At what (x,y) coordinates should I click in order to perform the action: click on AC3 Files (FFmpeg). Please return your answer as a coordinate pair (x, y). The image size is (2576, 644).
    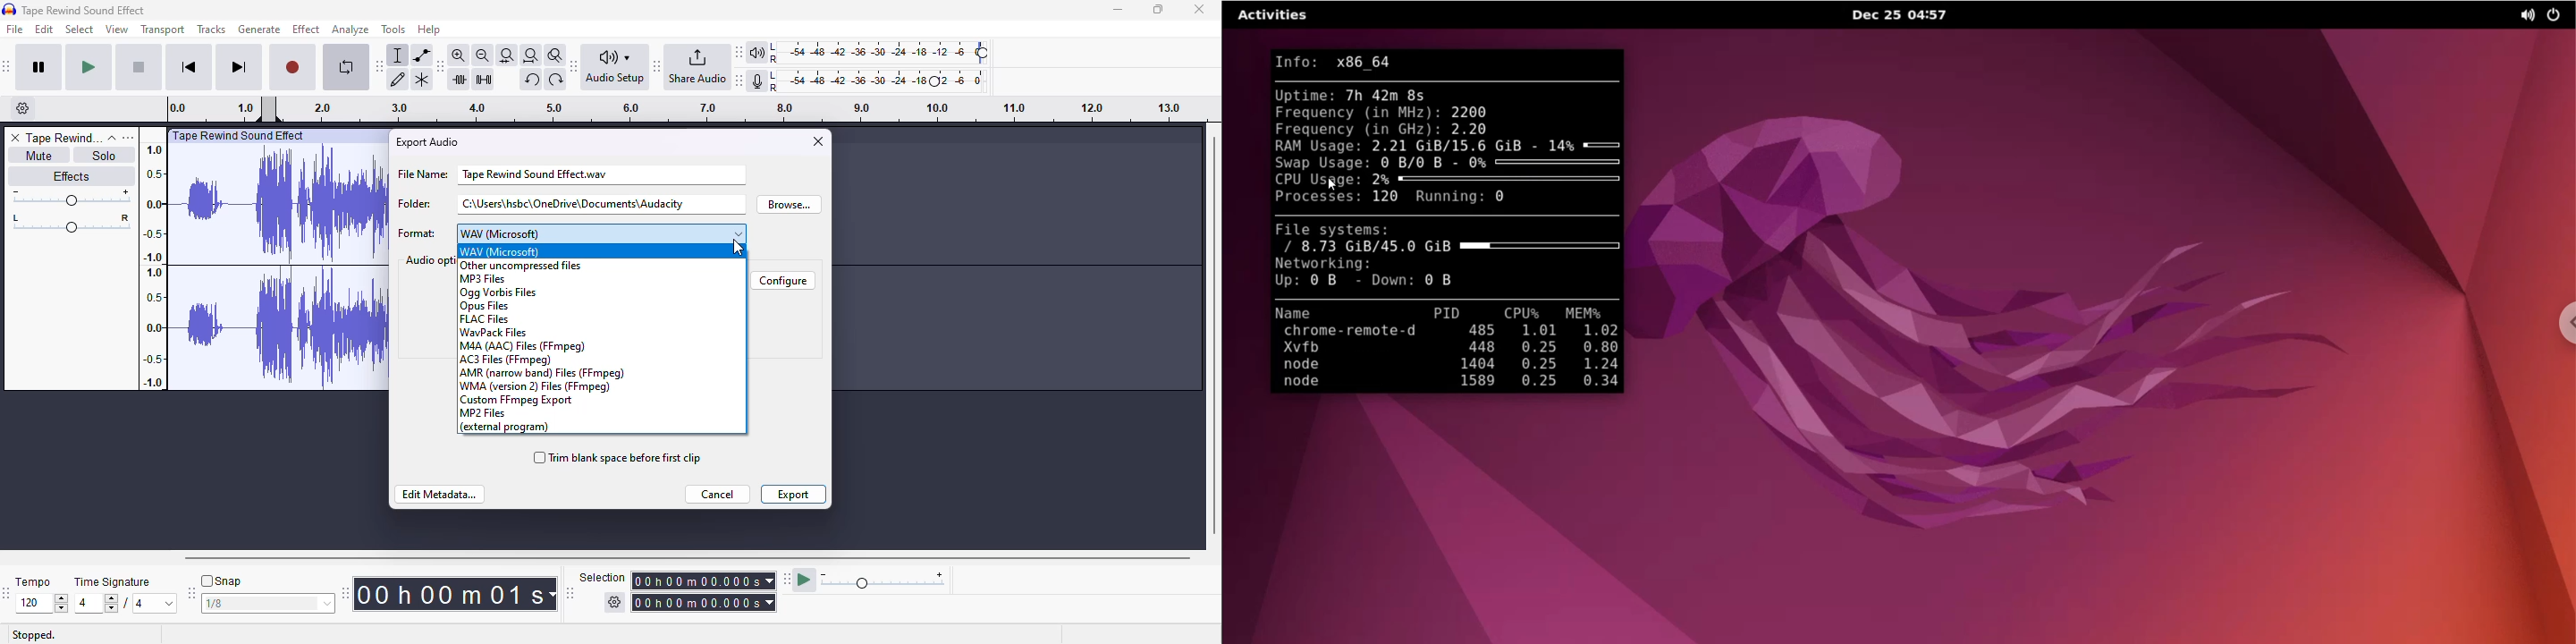
    Looking at the image, I should click on (506, 360).